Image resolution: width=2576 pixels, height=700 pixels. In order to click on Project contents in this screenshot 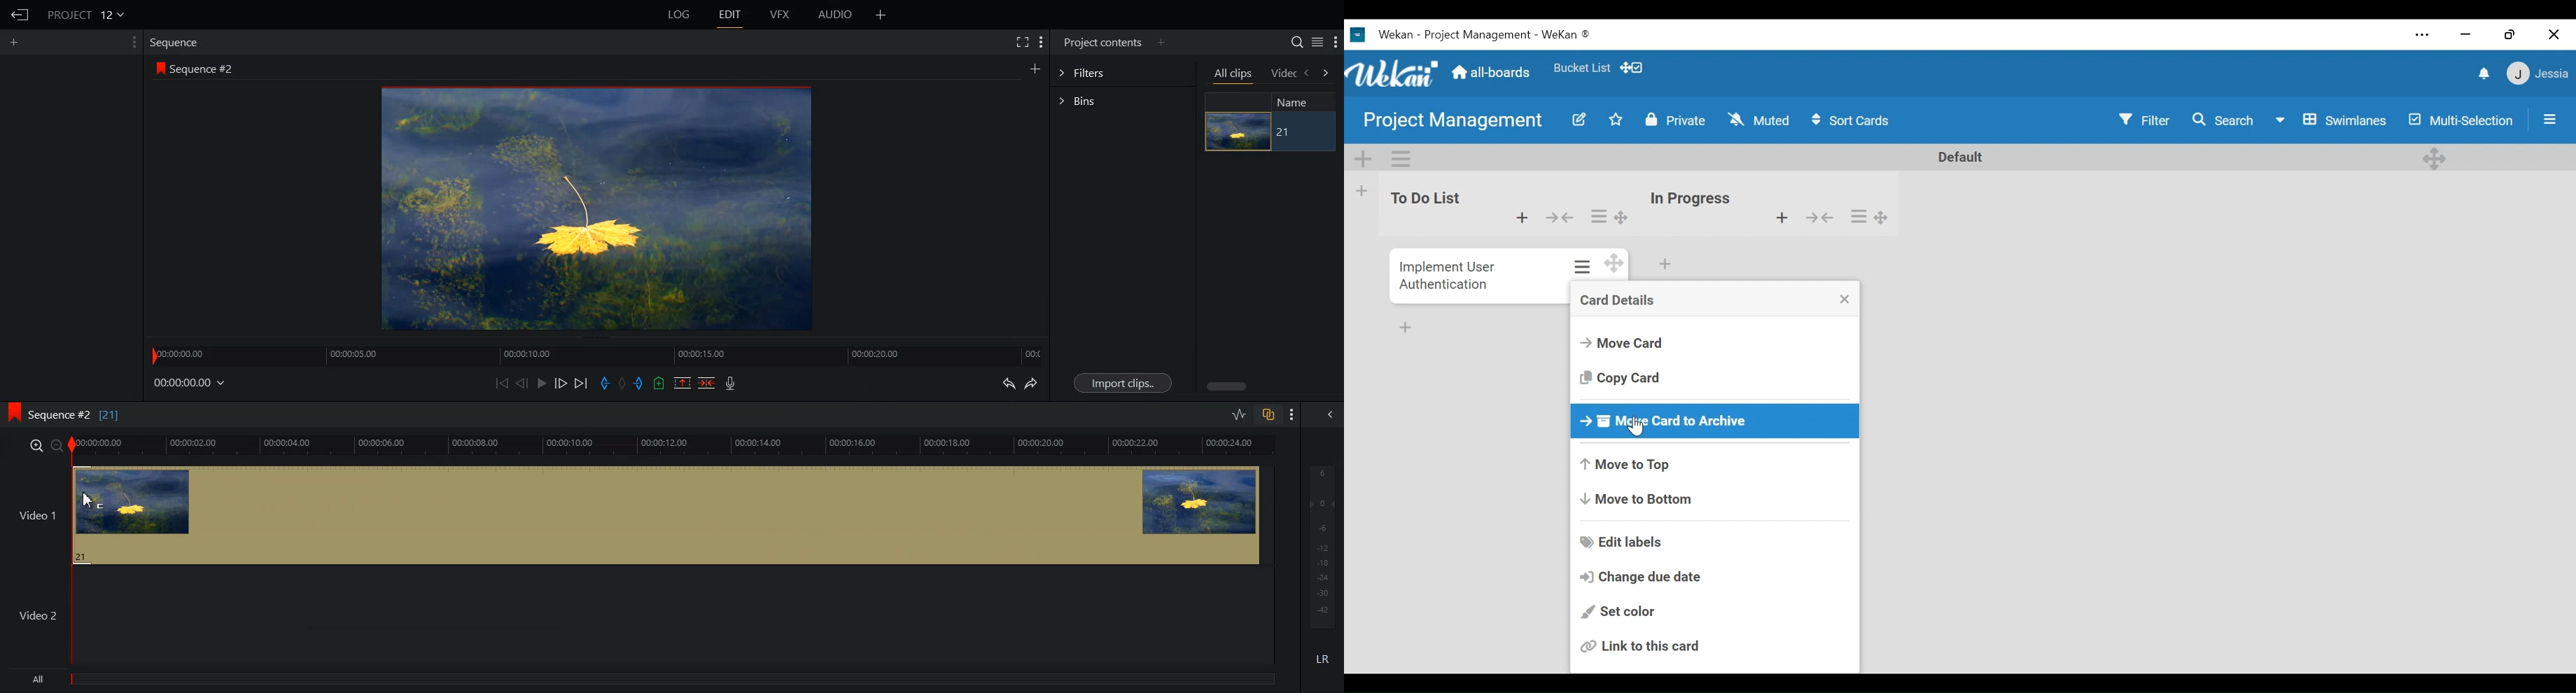, I will do `click(1100, 43)`.